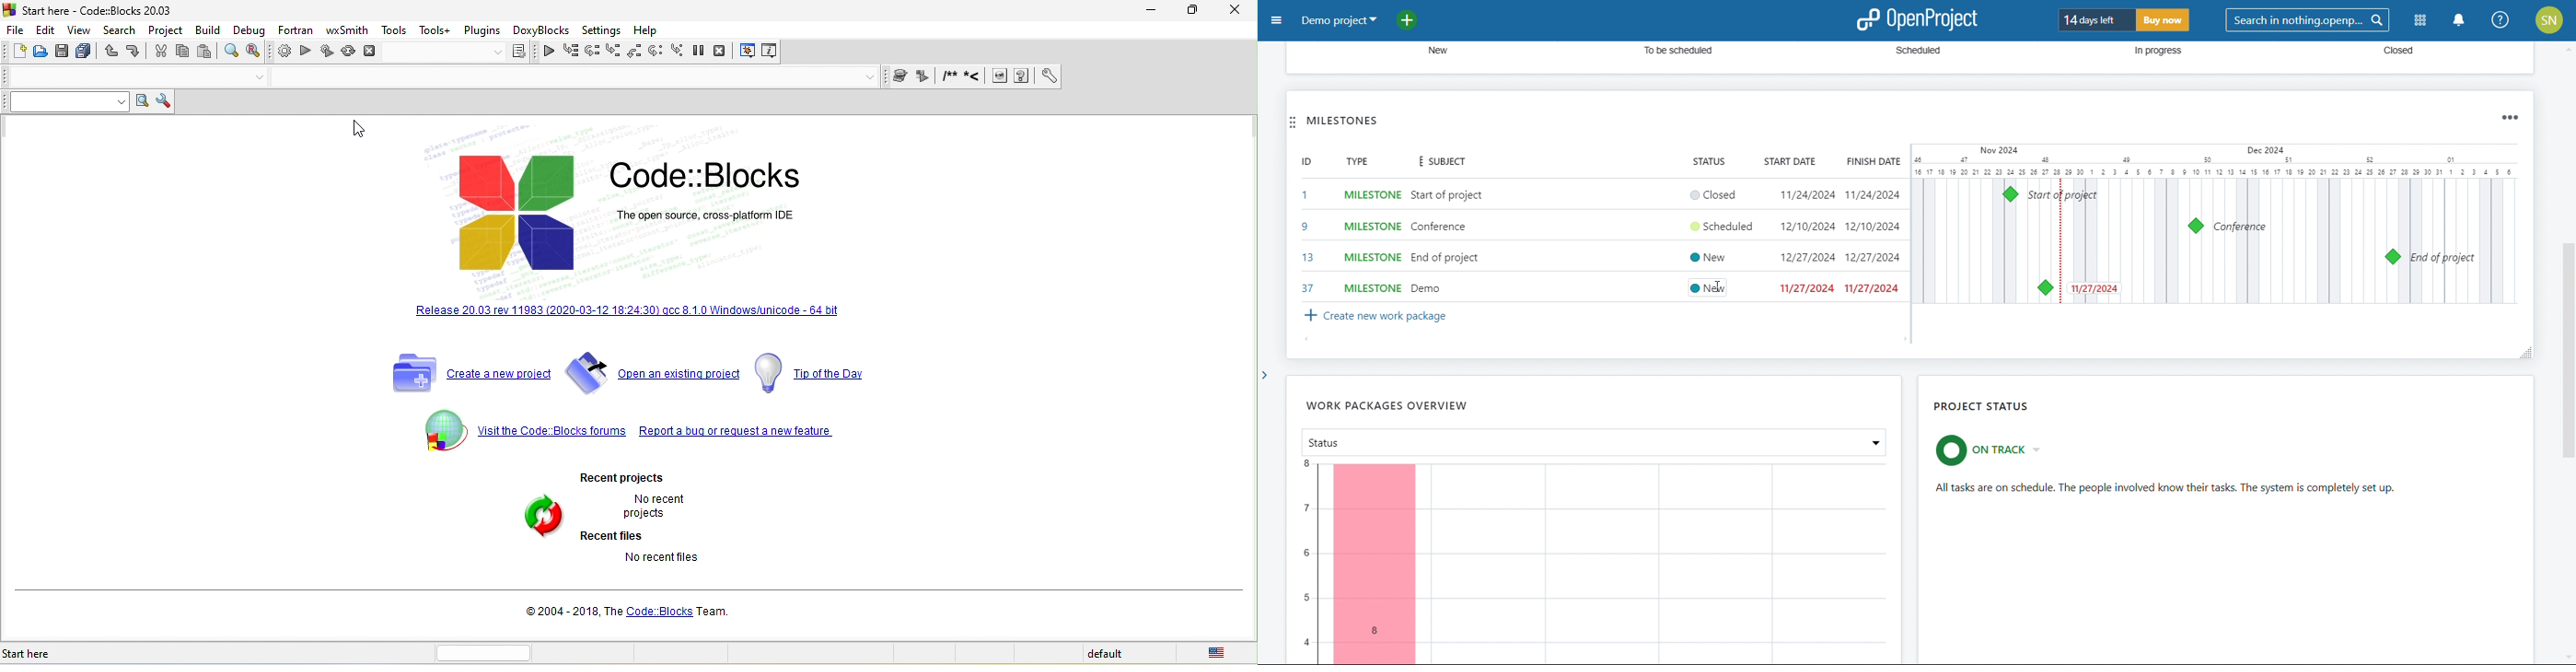 This screenshot has width=2576, height=672. What do you see at coordinates (209, 503) in the screenshot?
I see `reopen last closed editor` at bounding box center [209, 503].